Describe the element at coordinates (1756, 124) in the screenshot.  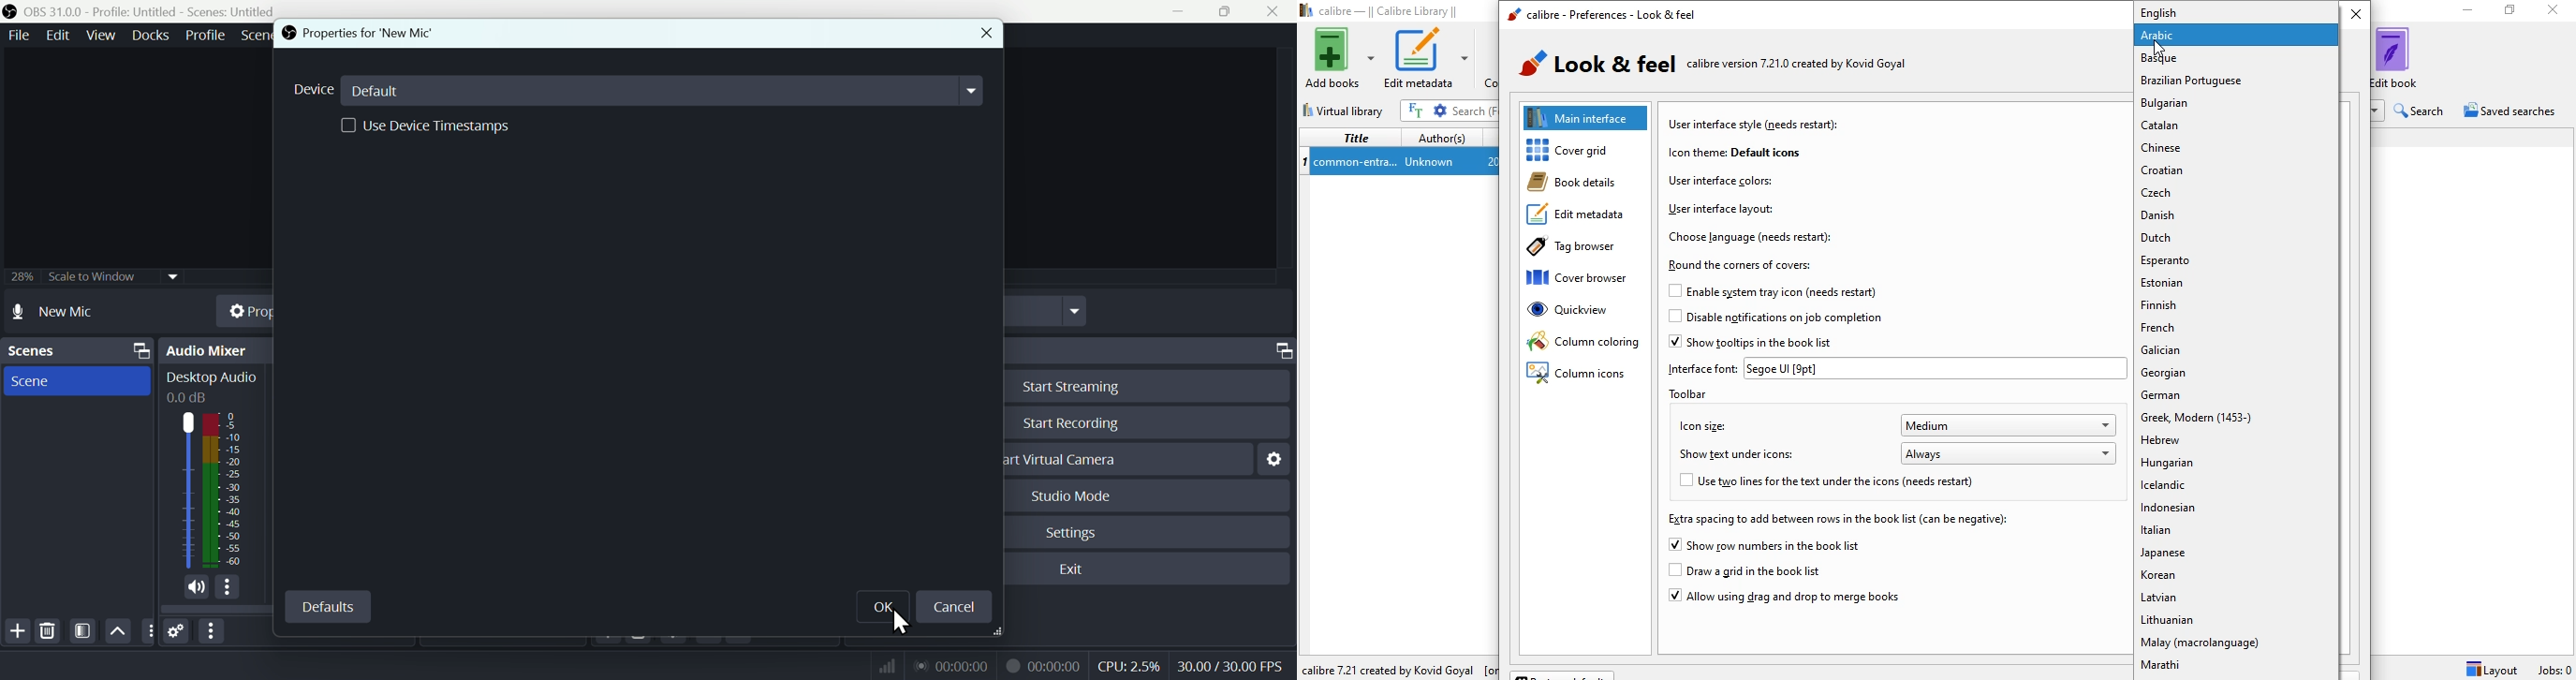
I see `user interface style (needs restart)` at that location.